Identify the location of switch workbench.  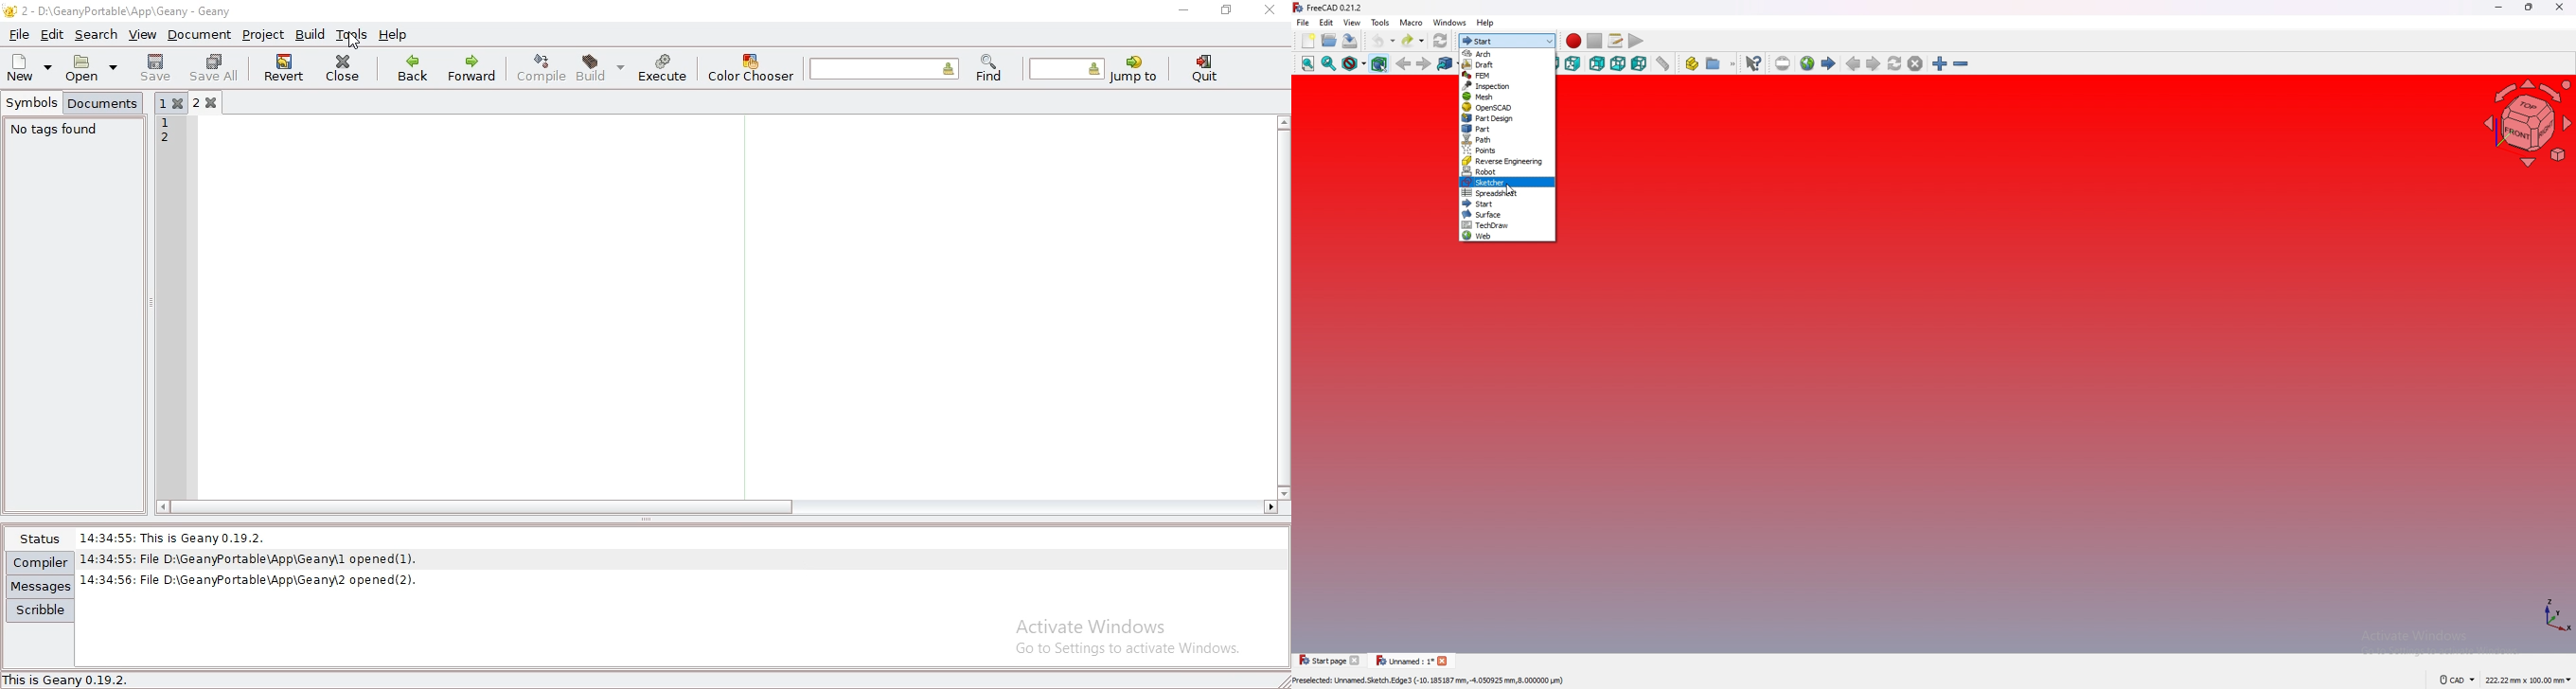
(1508, 40).